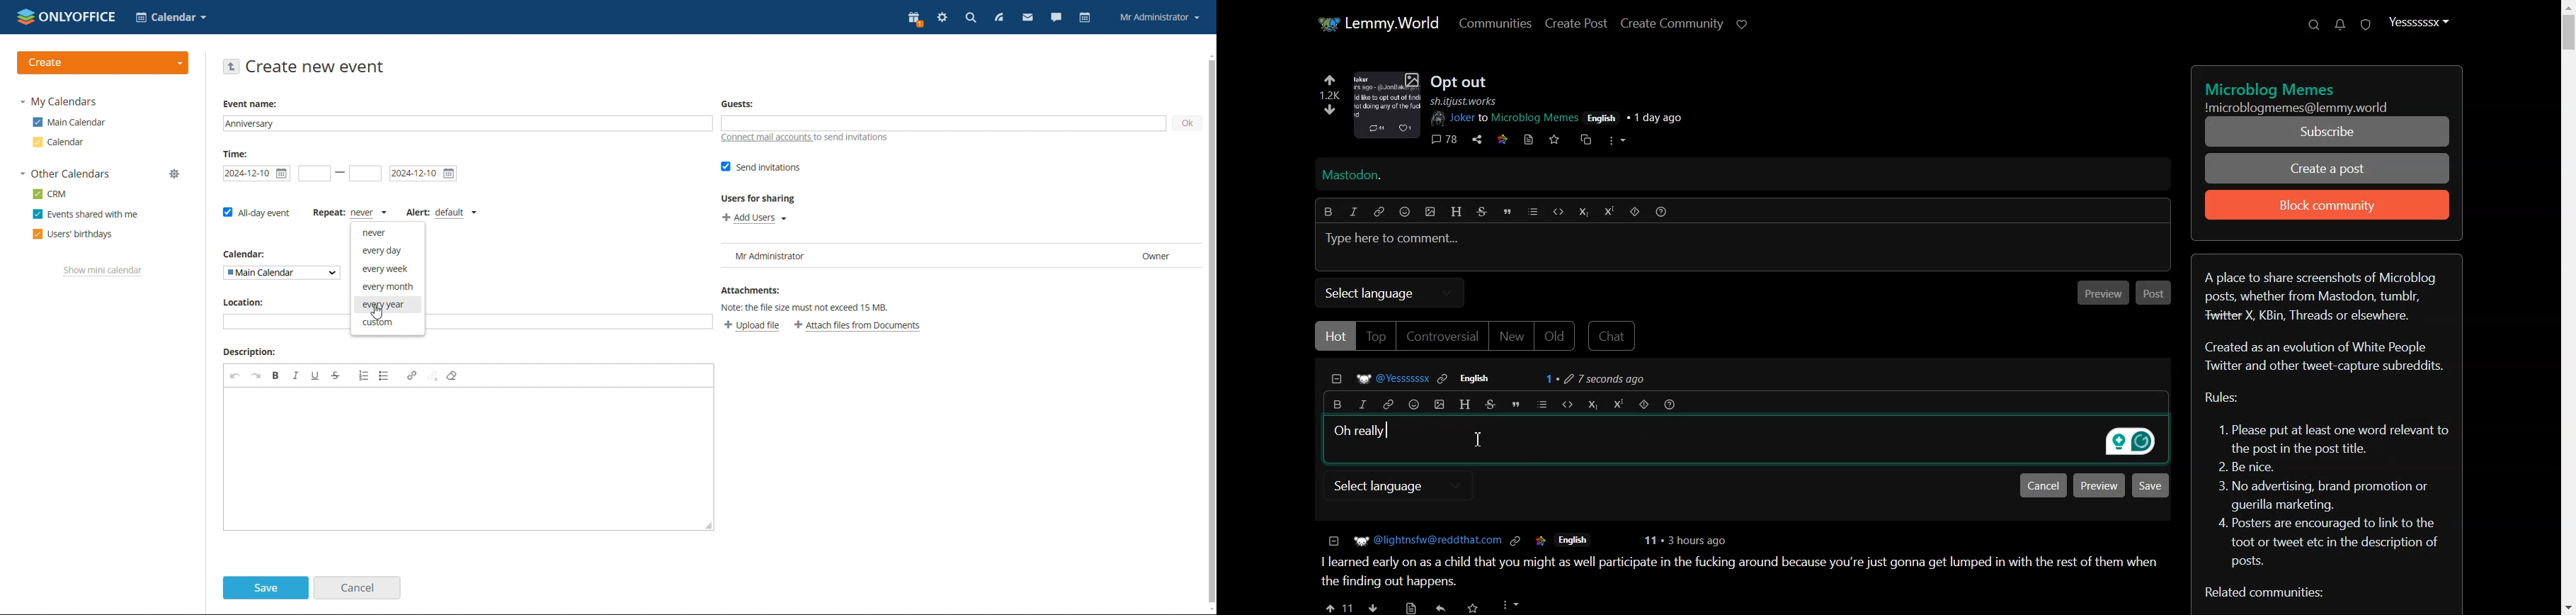 Image resolution: width=2576 pixels, height=616 pixels. Describe the element at coordinates (1481, 211) in the screenshot. I see `Strikethrough` at that location.